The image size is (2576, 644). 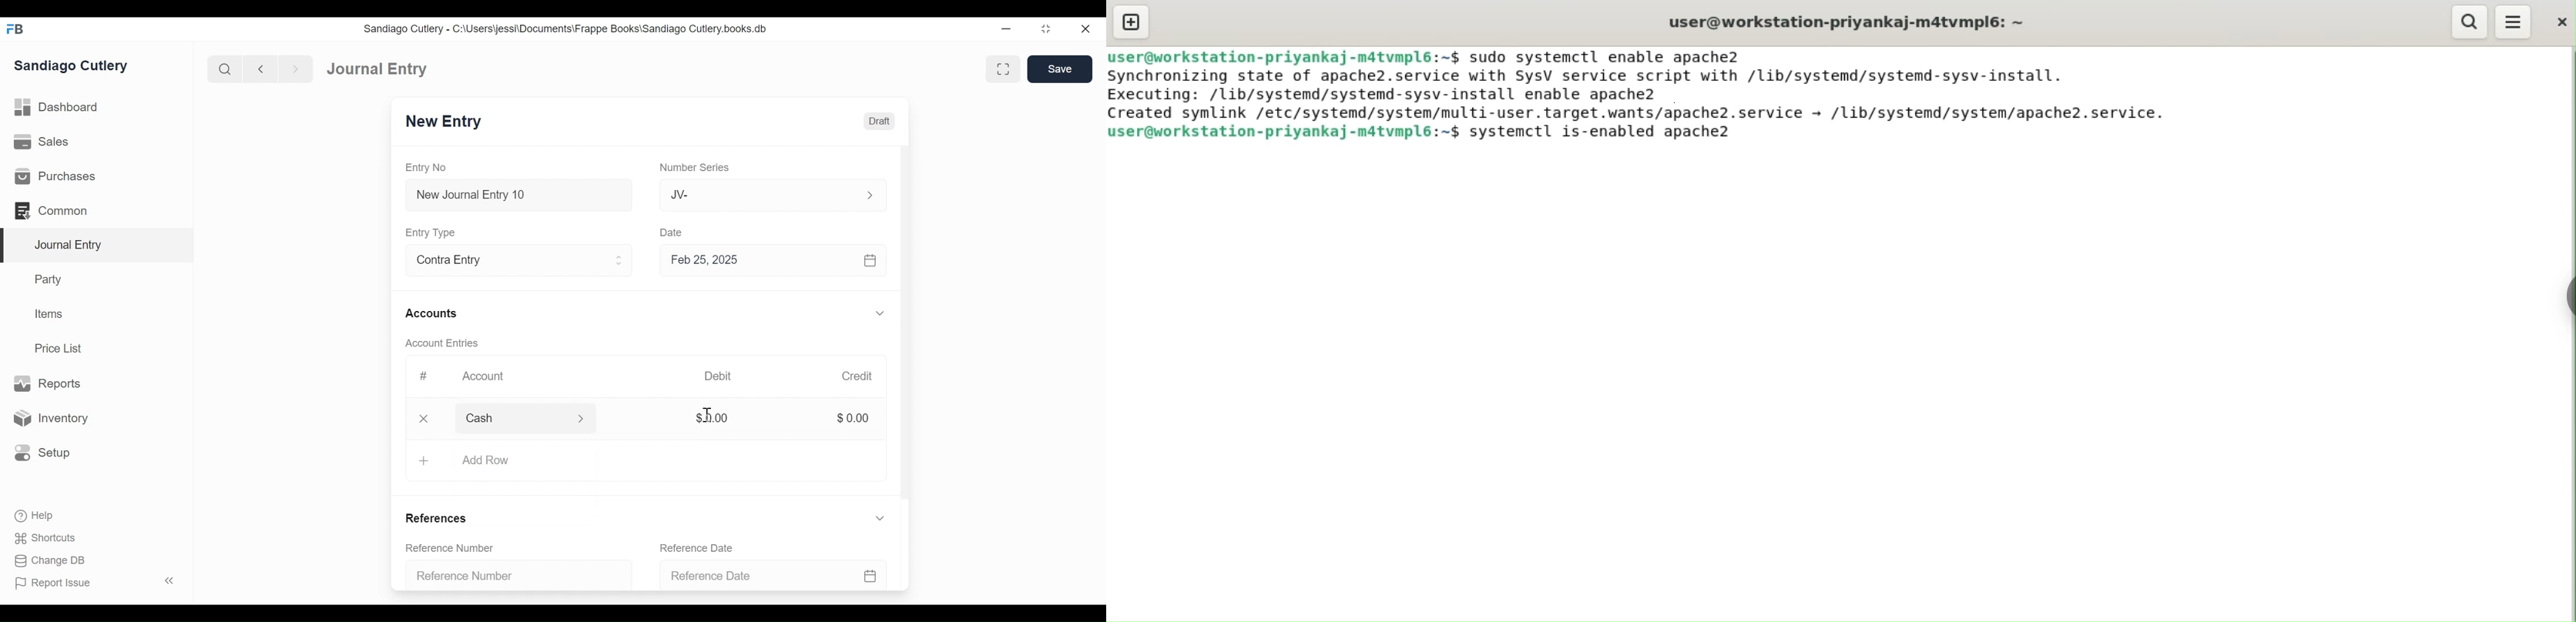 I want to click on Cash, so click(x=514, y=418).